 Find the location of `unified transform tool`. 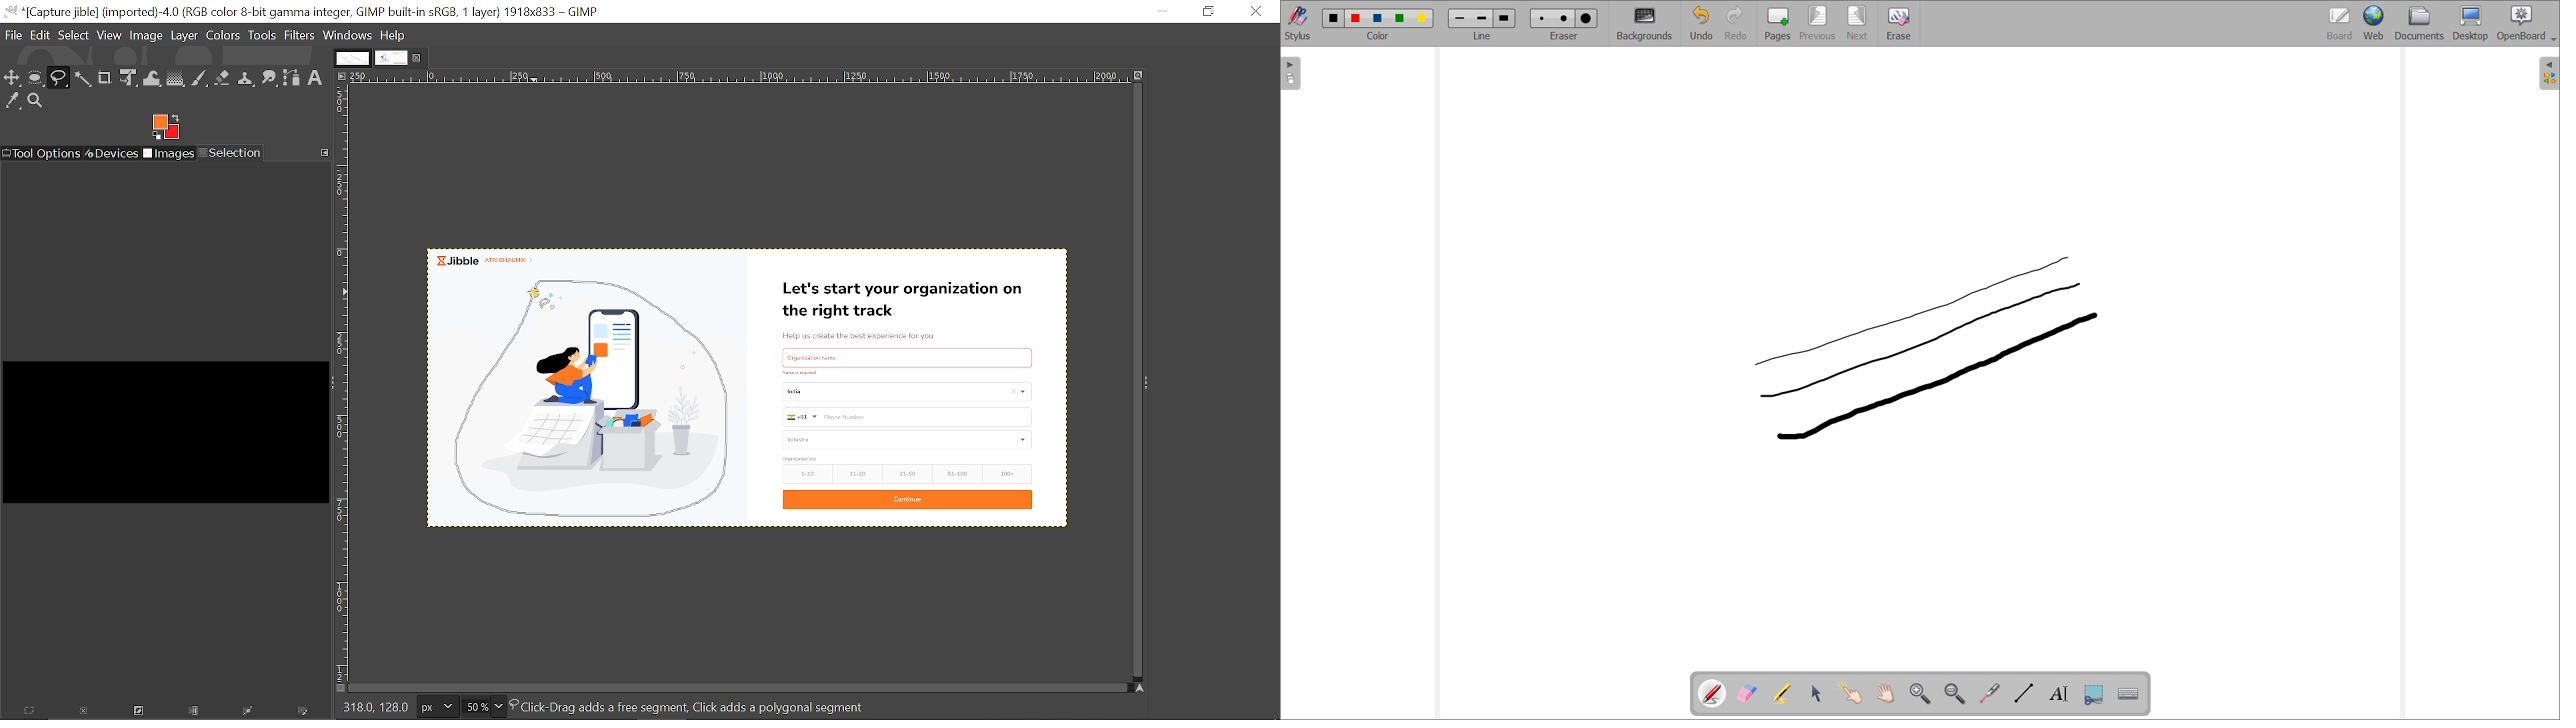

unified transform tool is located at coordinates (130, 79).